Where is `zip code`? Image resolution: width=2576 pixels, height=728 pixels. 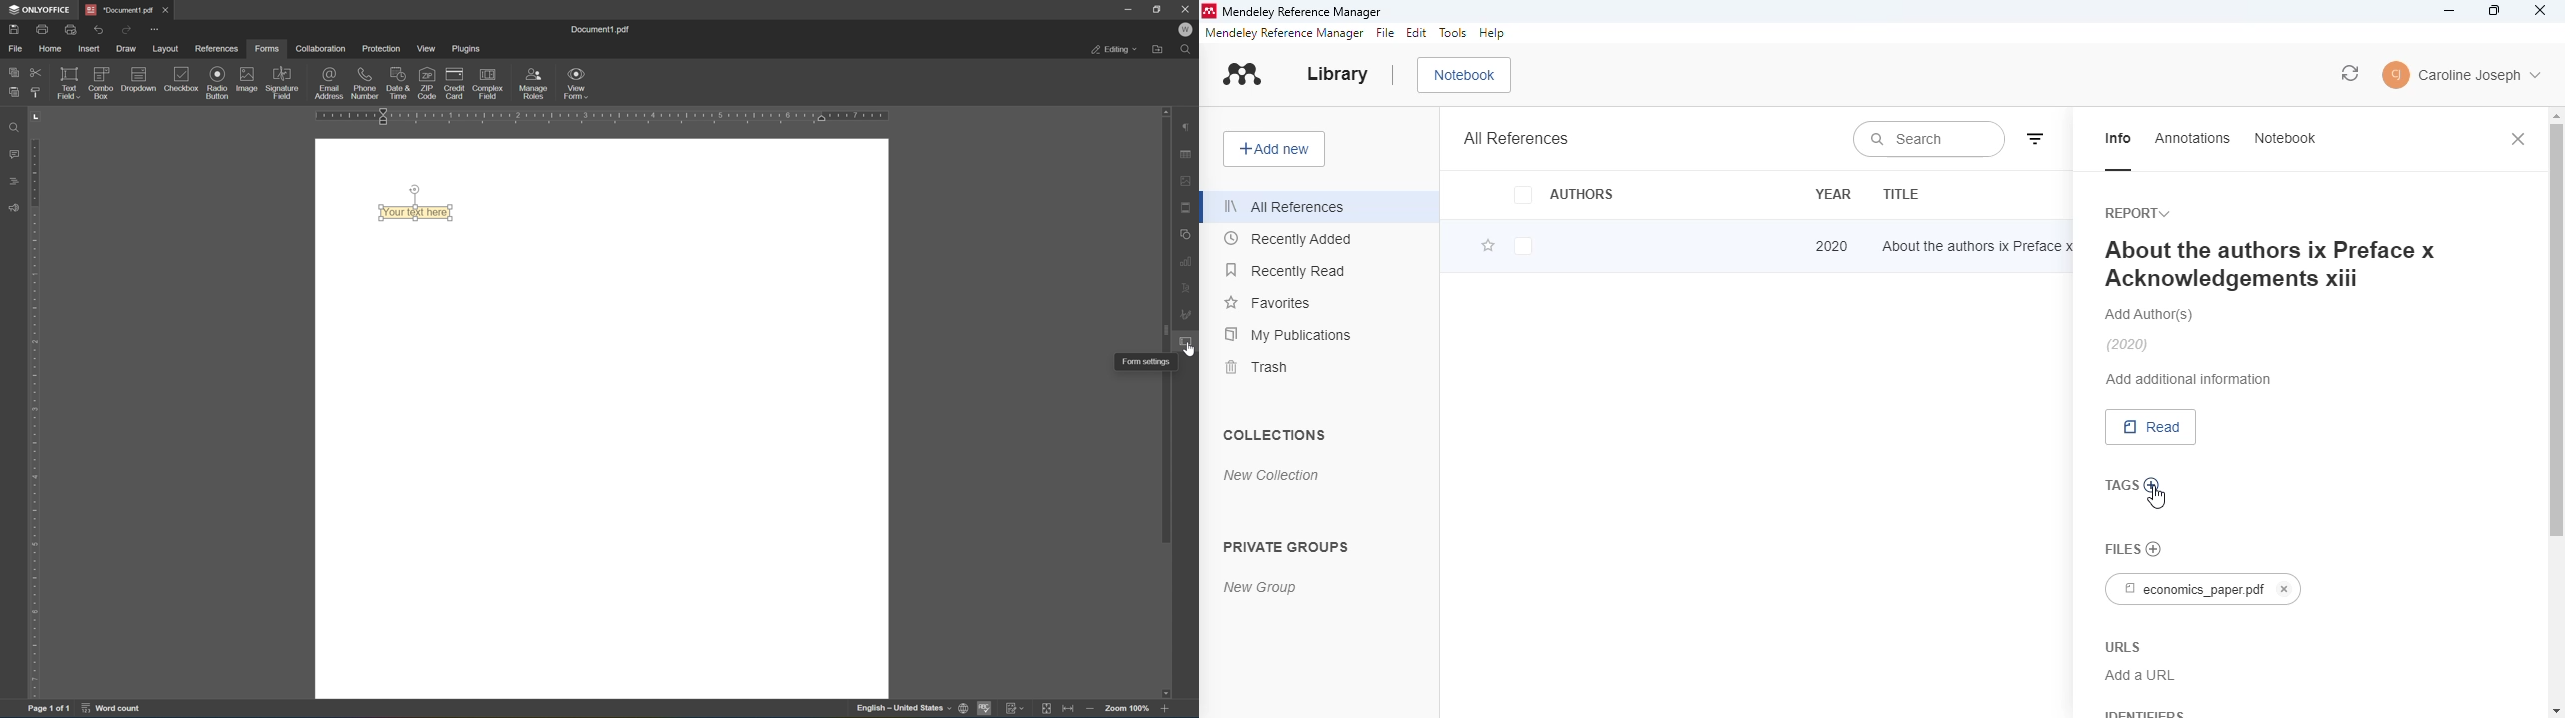
zip code is located at coordinates (426, 84).